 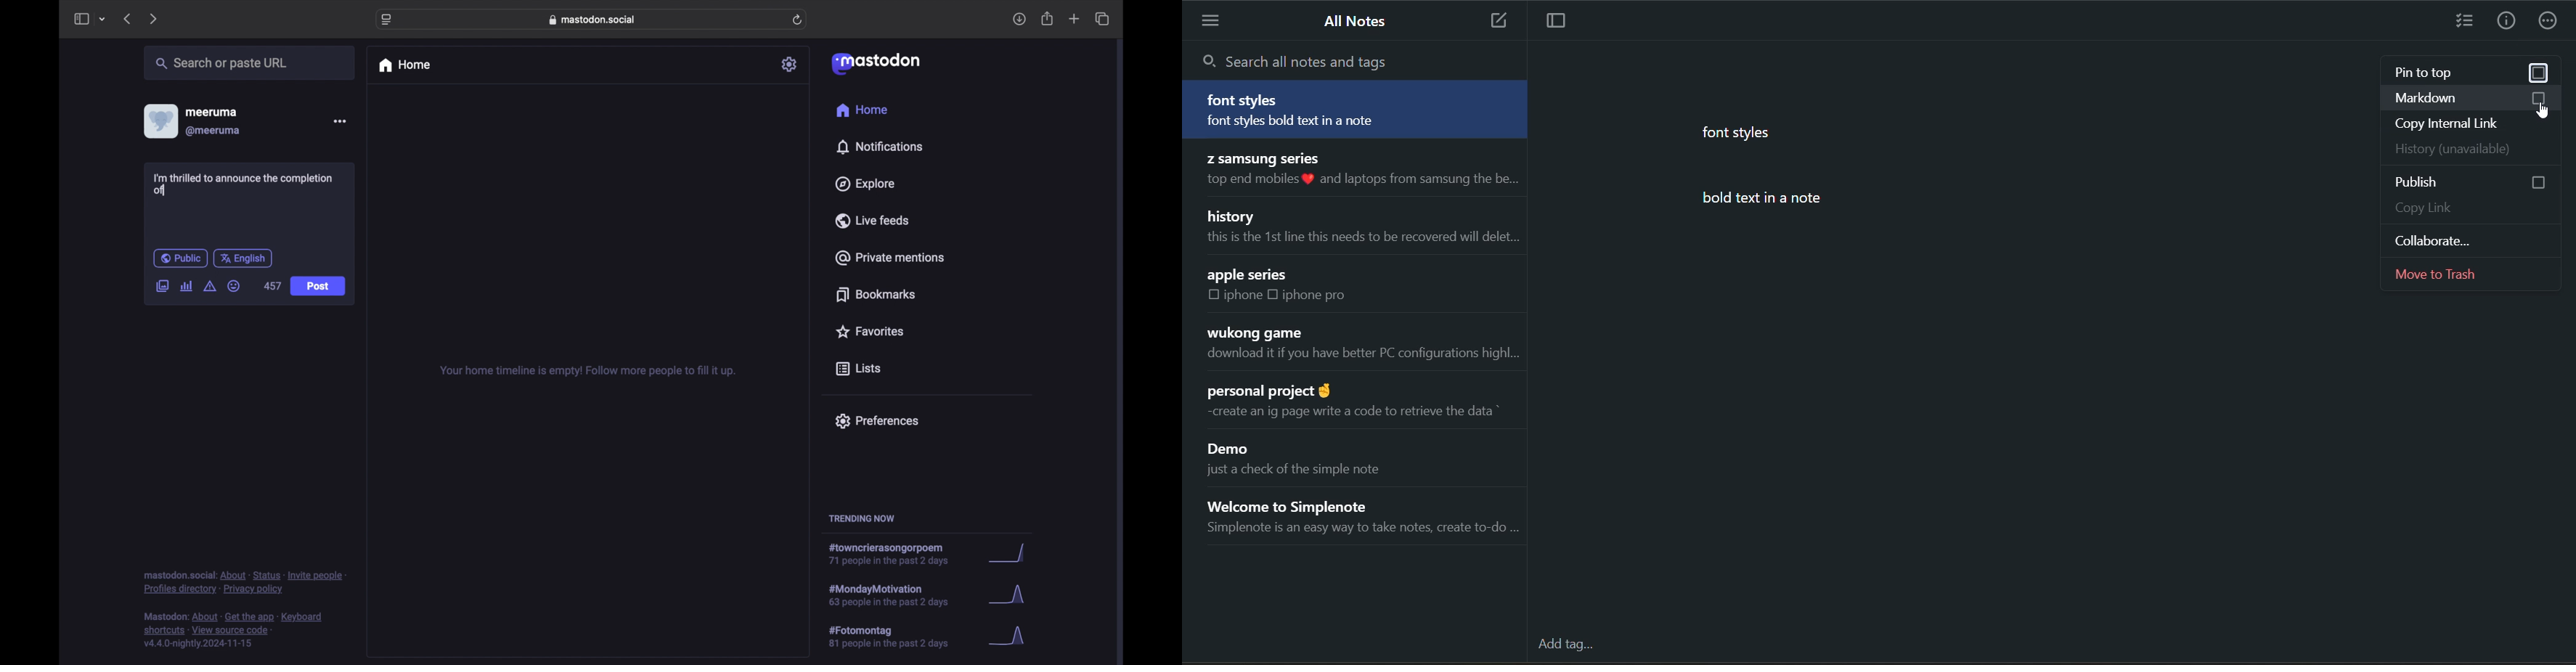 What do you see at coordinates (211, 286) in the screenshot?
I see `add content warning` at bounding box center [211, 286].